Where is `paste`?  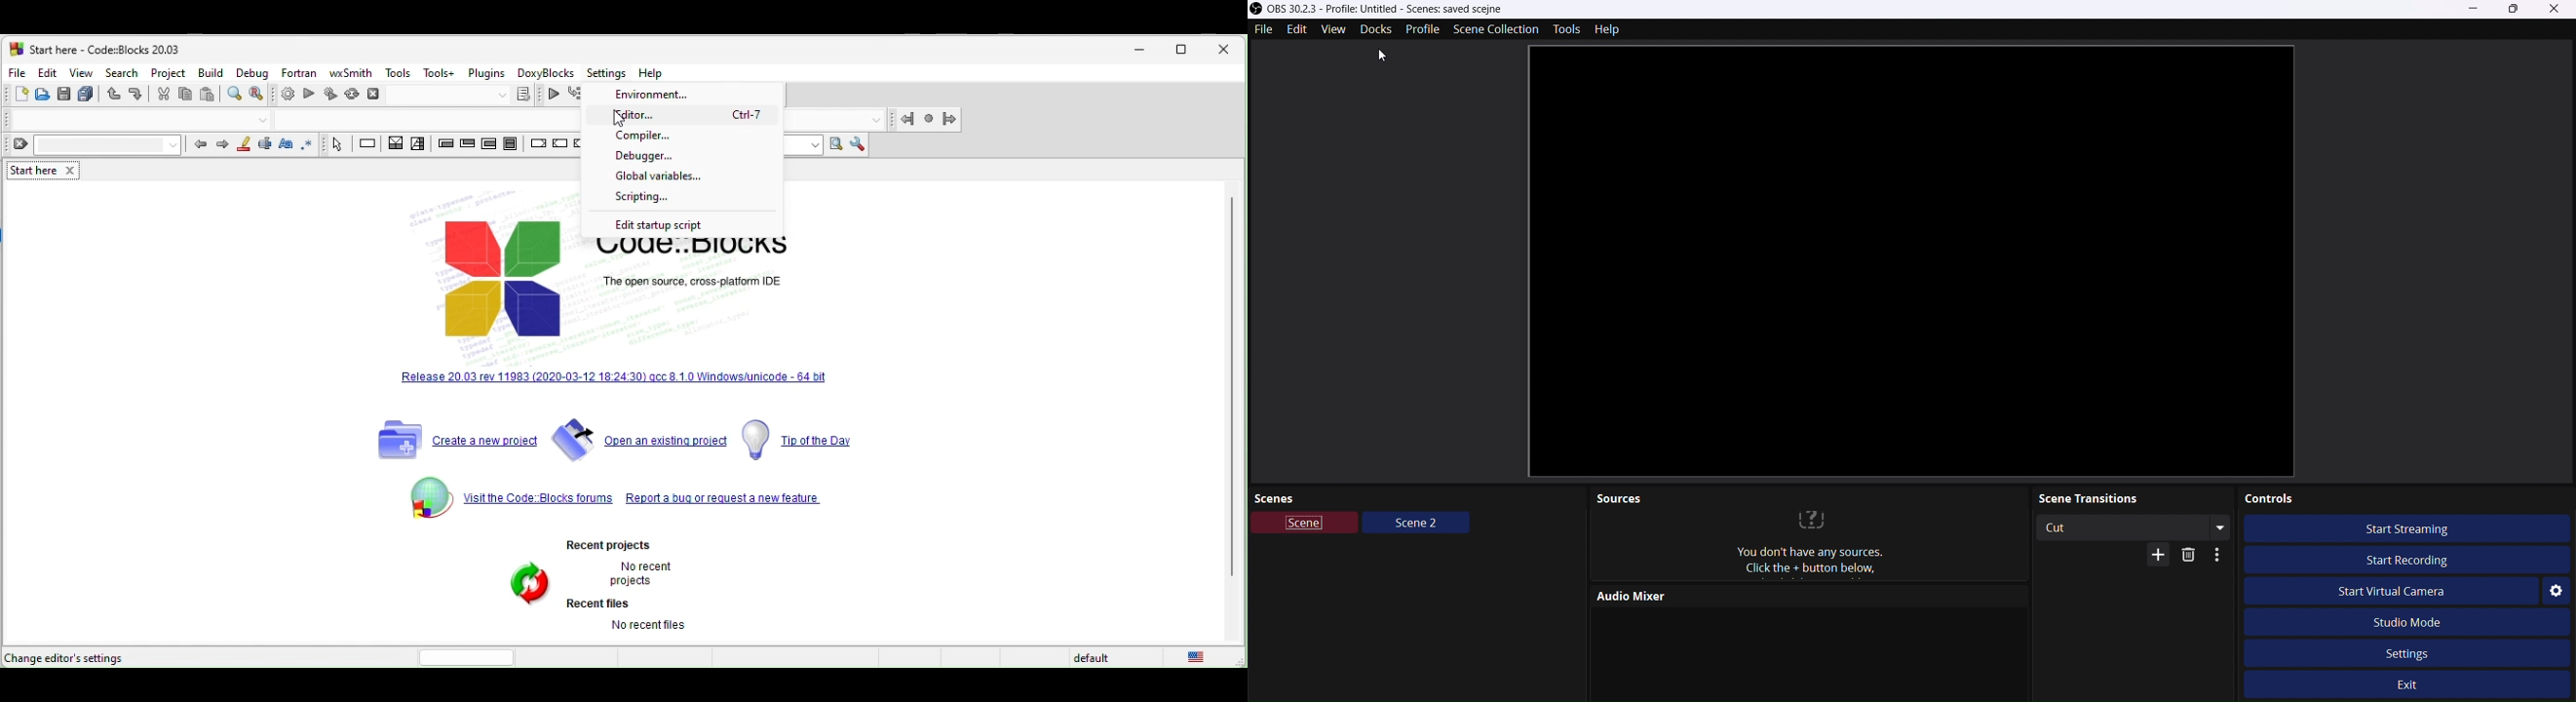 paste is located at coordinates (209, 96).